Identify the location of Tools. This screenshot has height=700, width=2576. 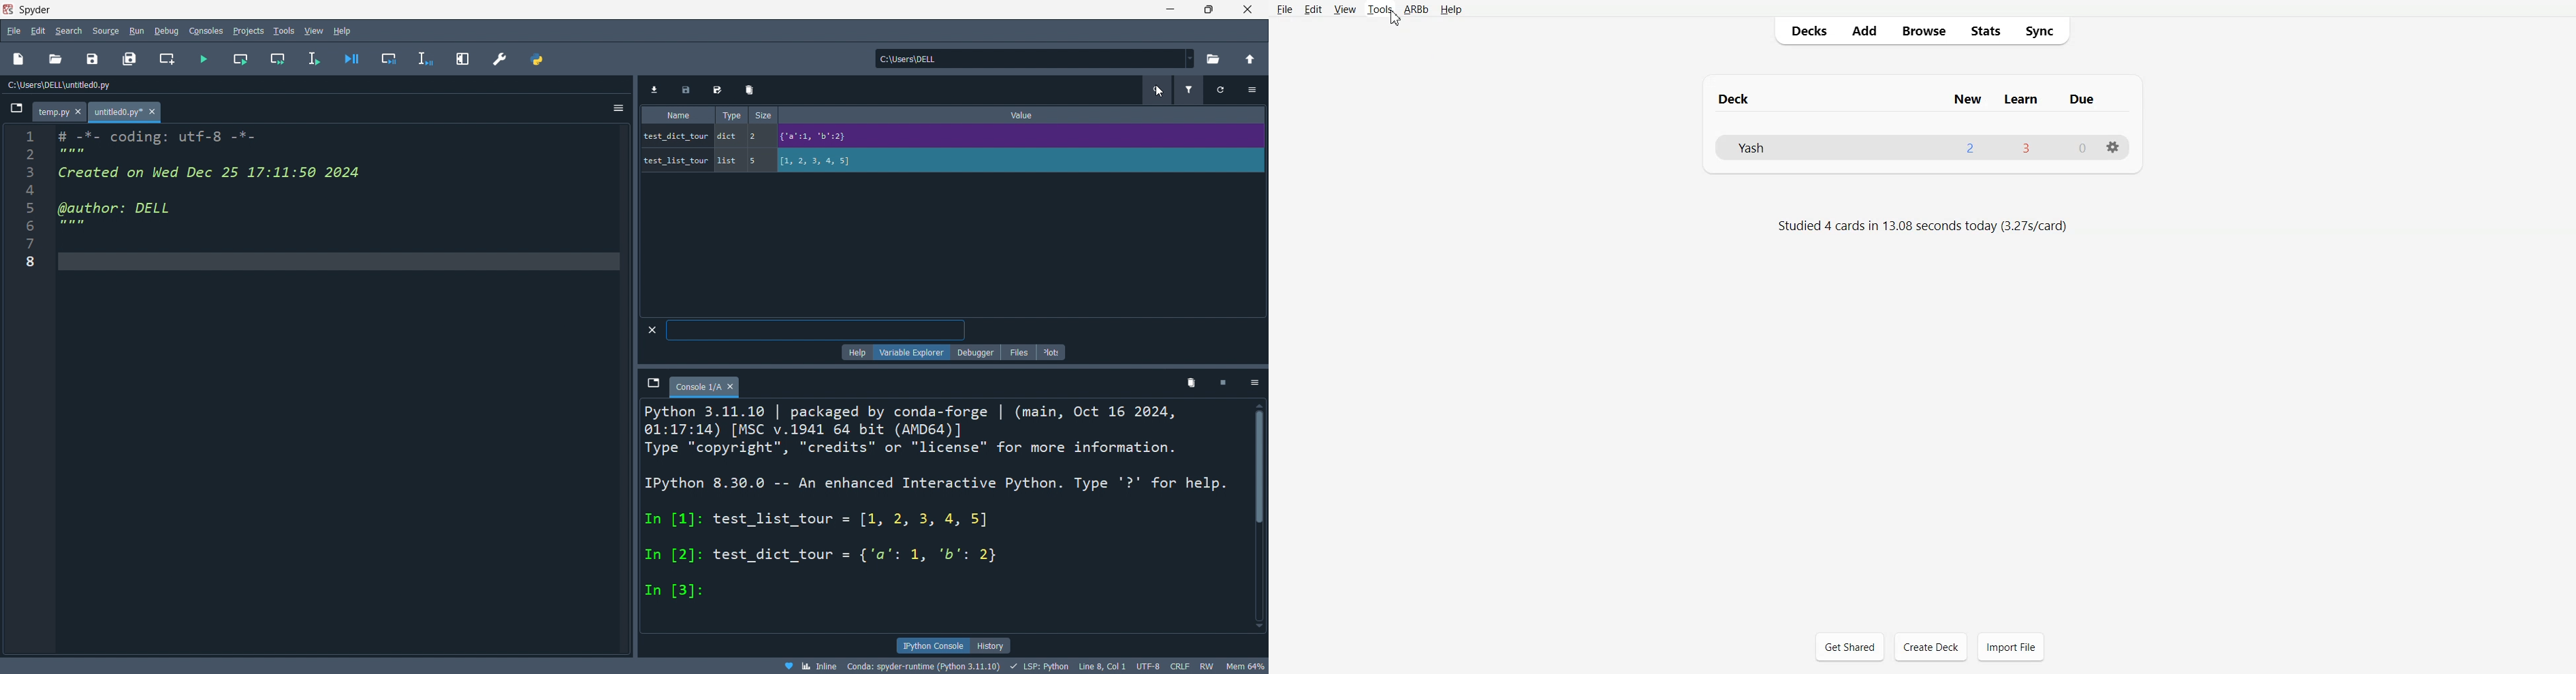
(1380, 10).